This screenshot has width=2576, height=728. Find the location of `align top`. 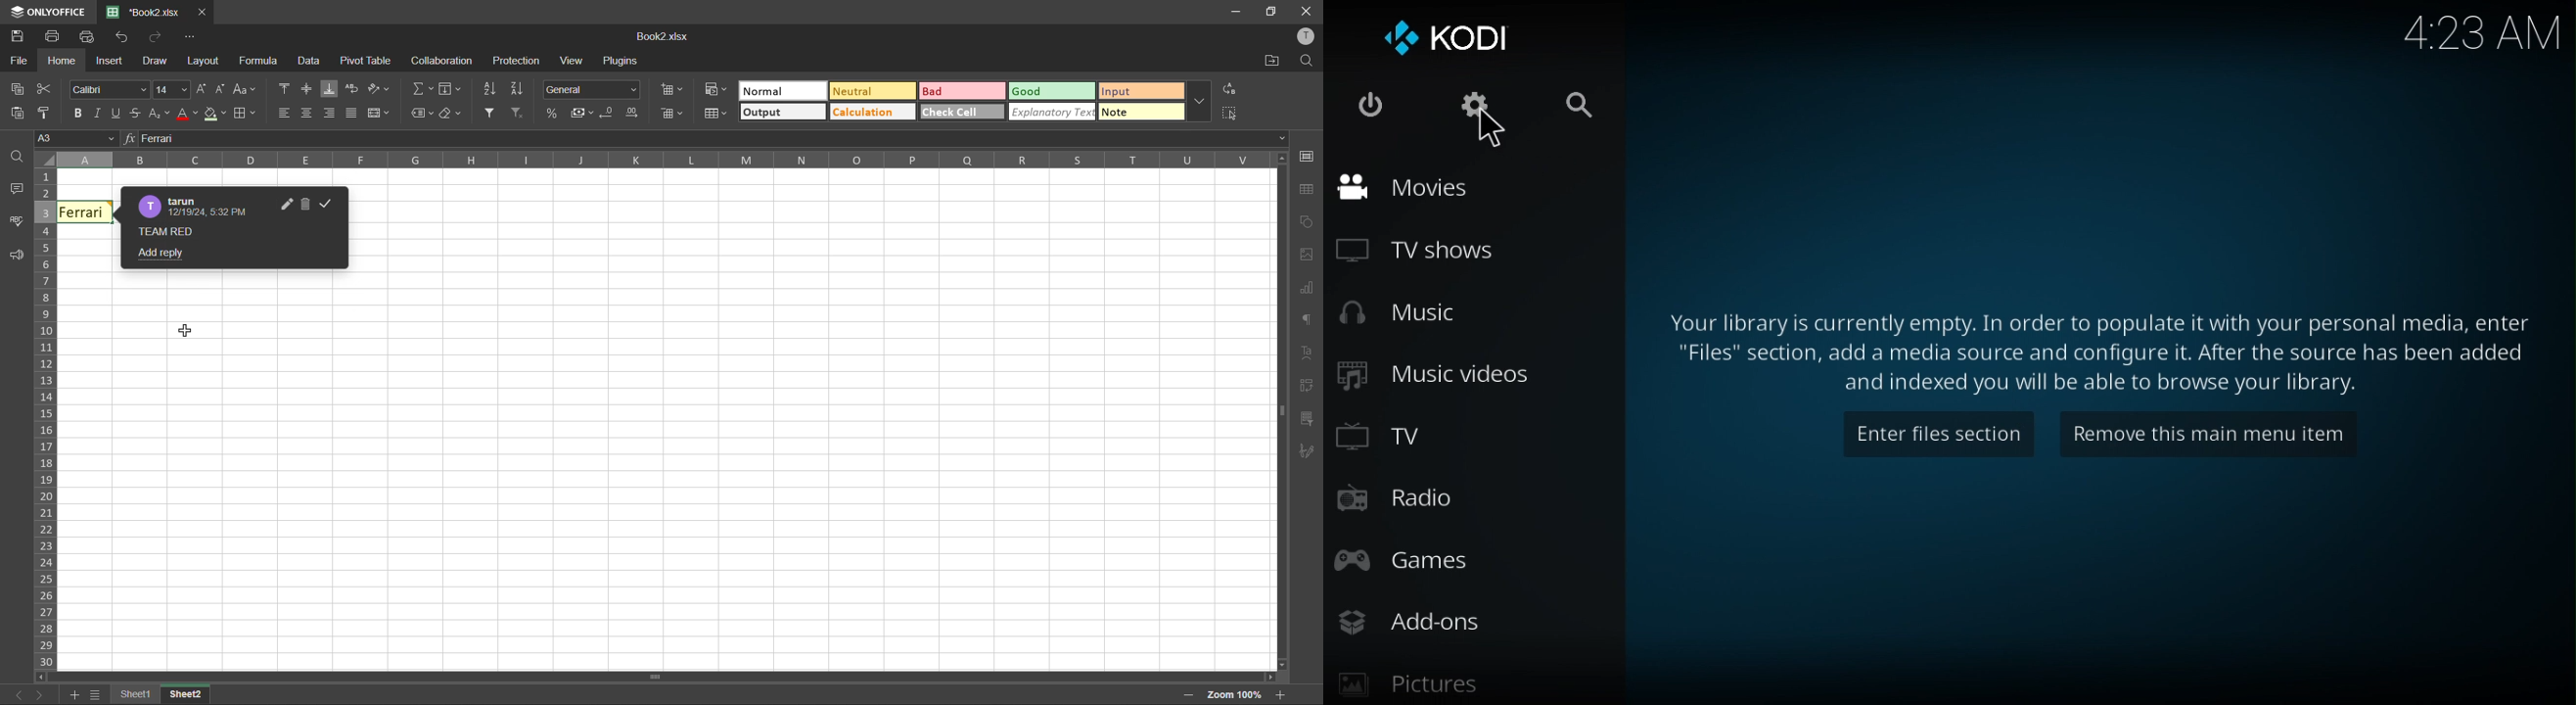

align top is located at coordinates (282, 90).